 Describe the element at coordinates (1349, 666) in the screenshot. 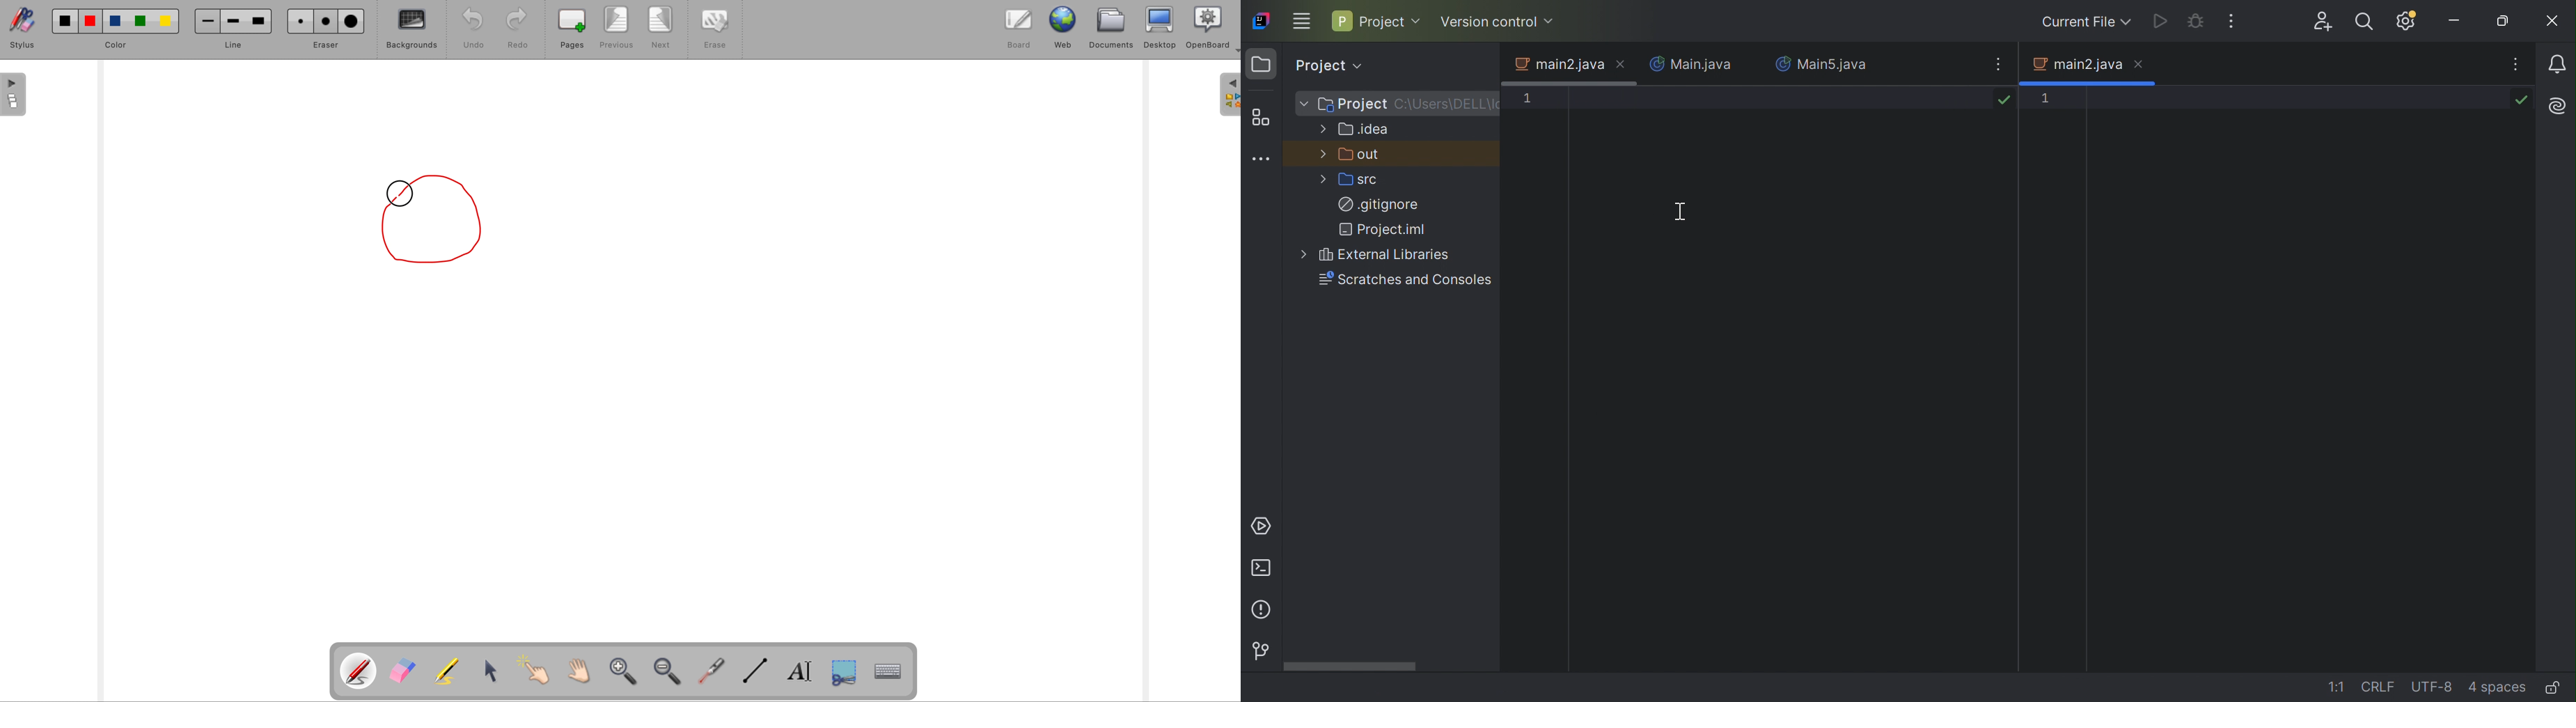

I see `Scroll bar` at that location.